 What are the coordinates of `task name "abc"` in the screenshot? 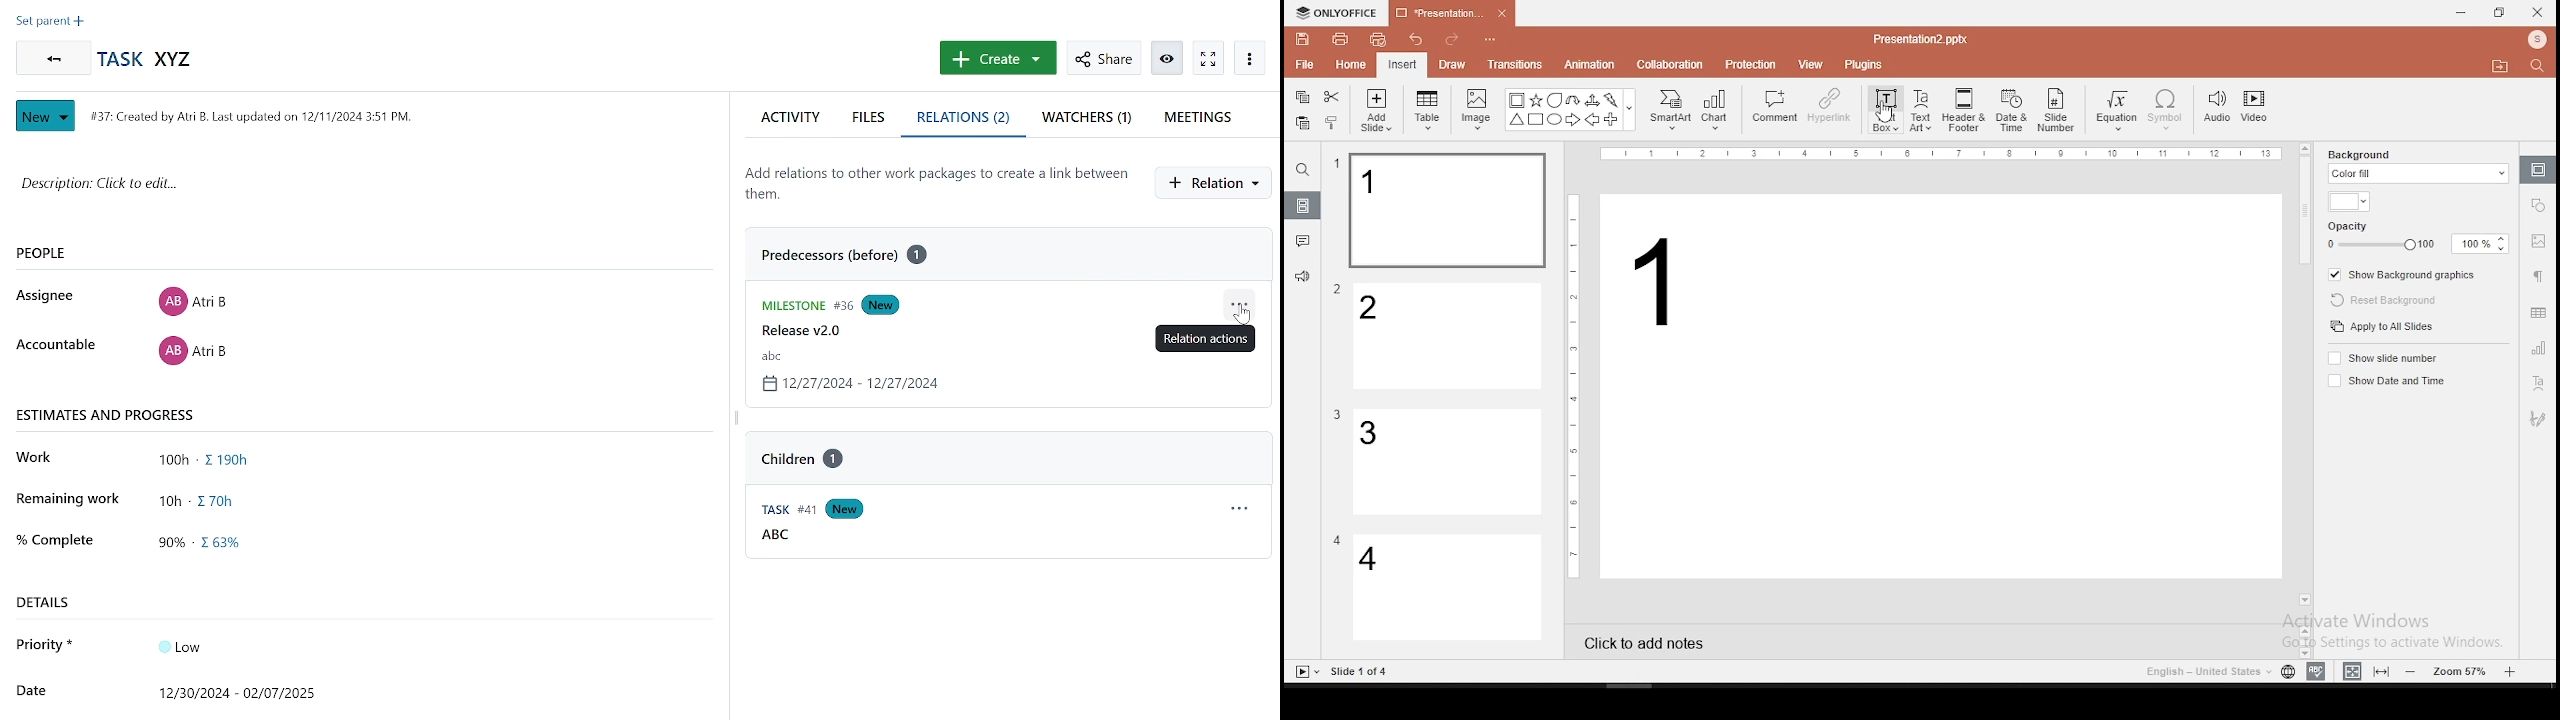 It's located at (769, 356).